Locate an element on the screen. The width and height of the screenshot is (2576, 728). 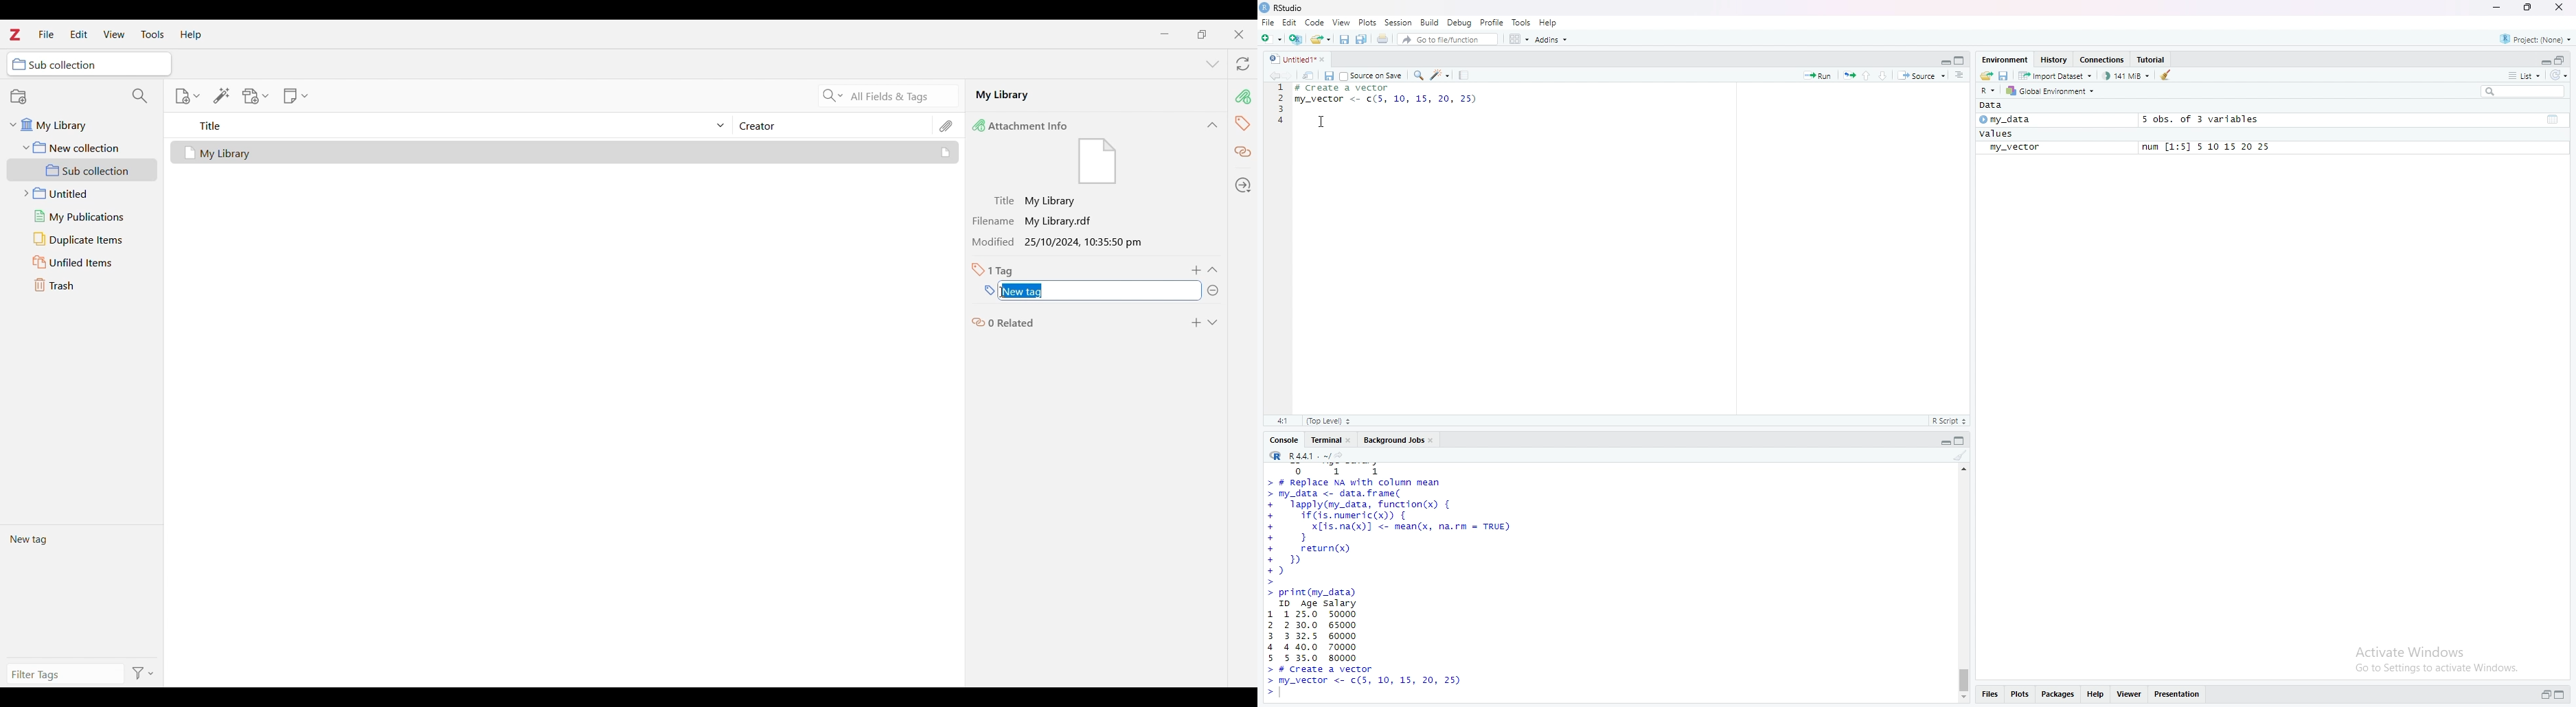
Modified 25/10/2024, 10:35:50 pm is located at coordinates (1061, 243).